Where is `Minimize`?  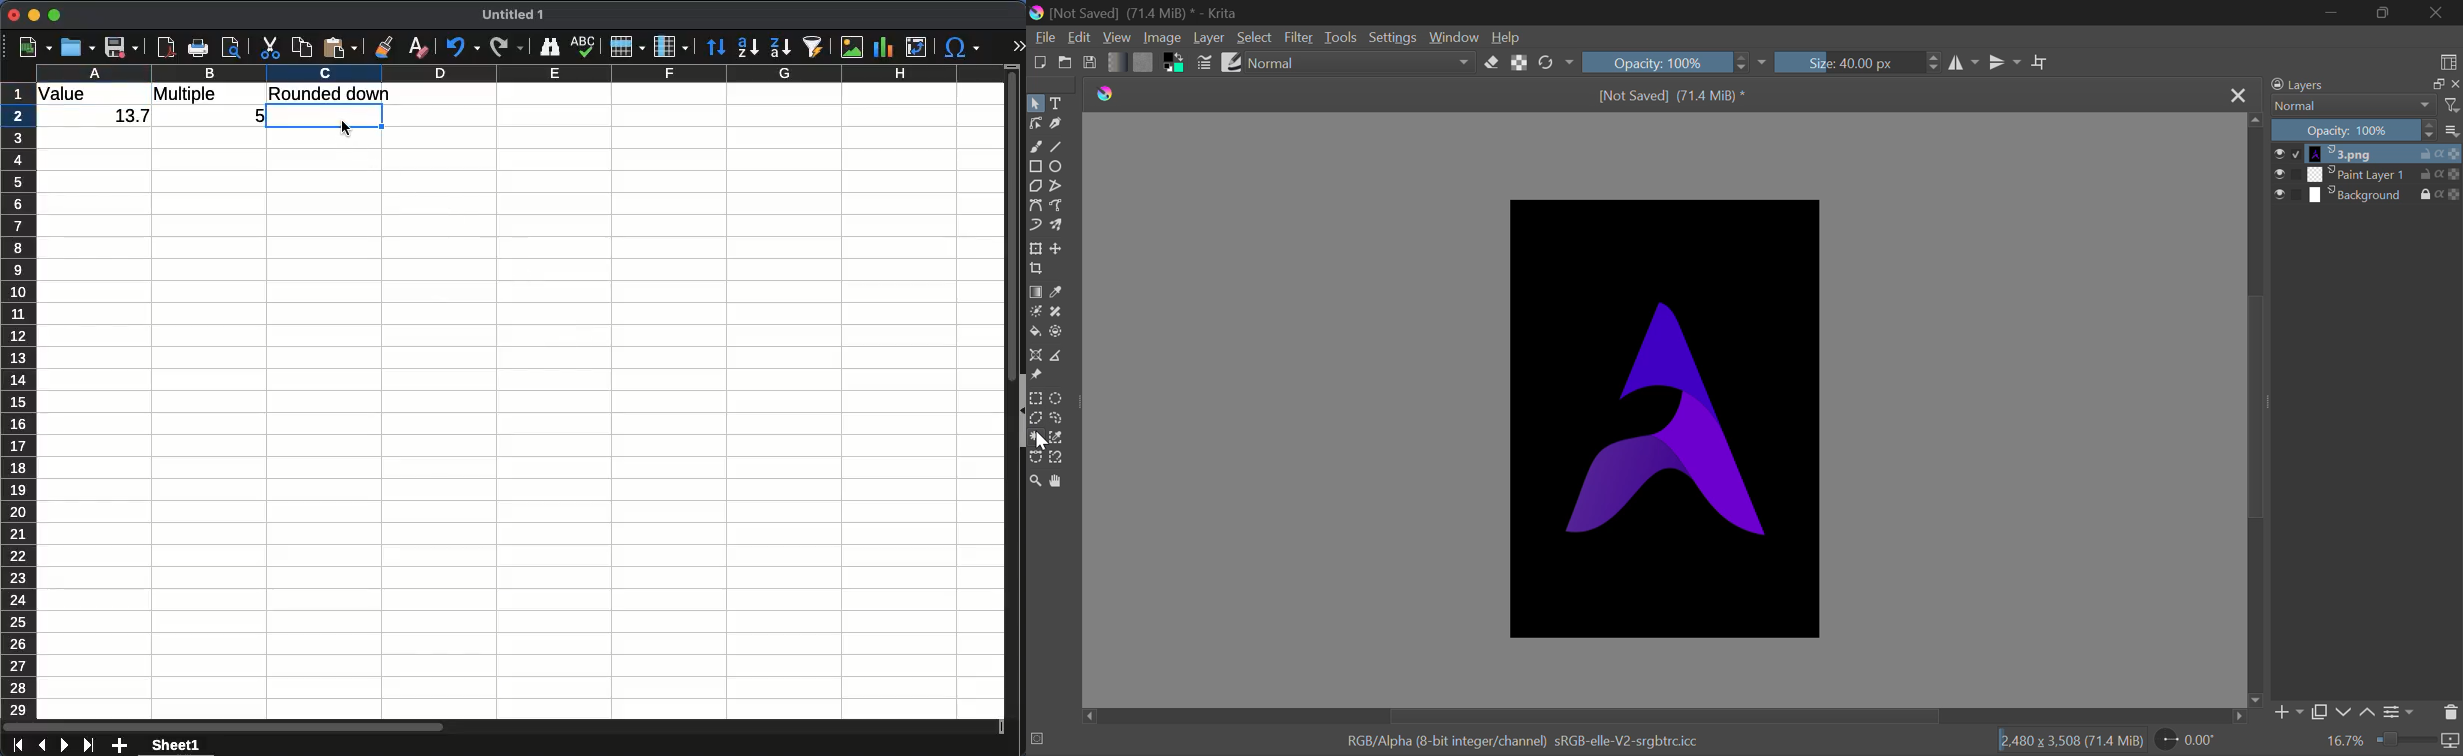 Minimize is located at coordinates (2385, 13).